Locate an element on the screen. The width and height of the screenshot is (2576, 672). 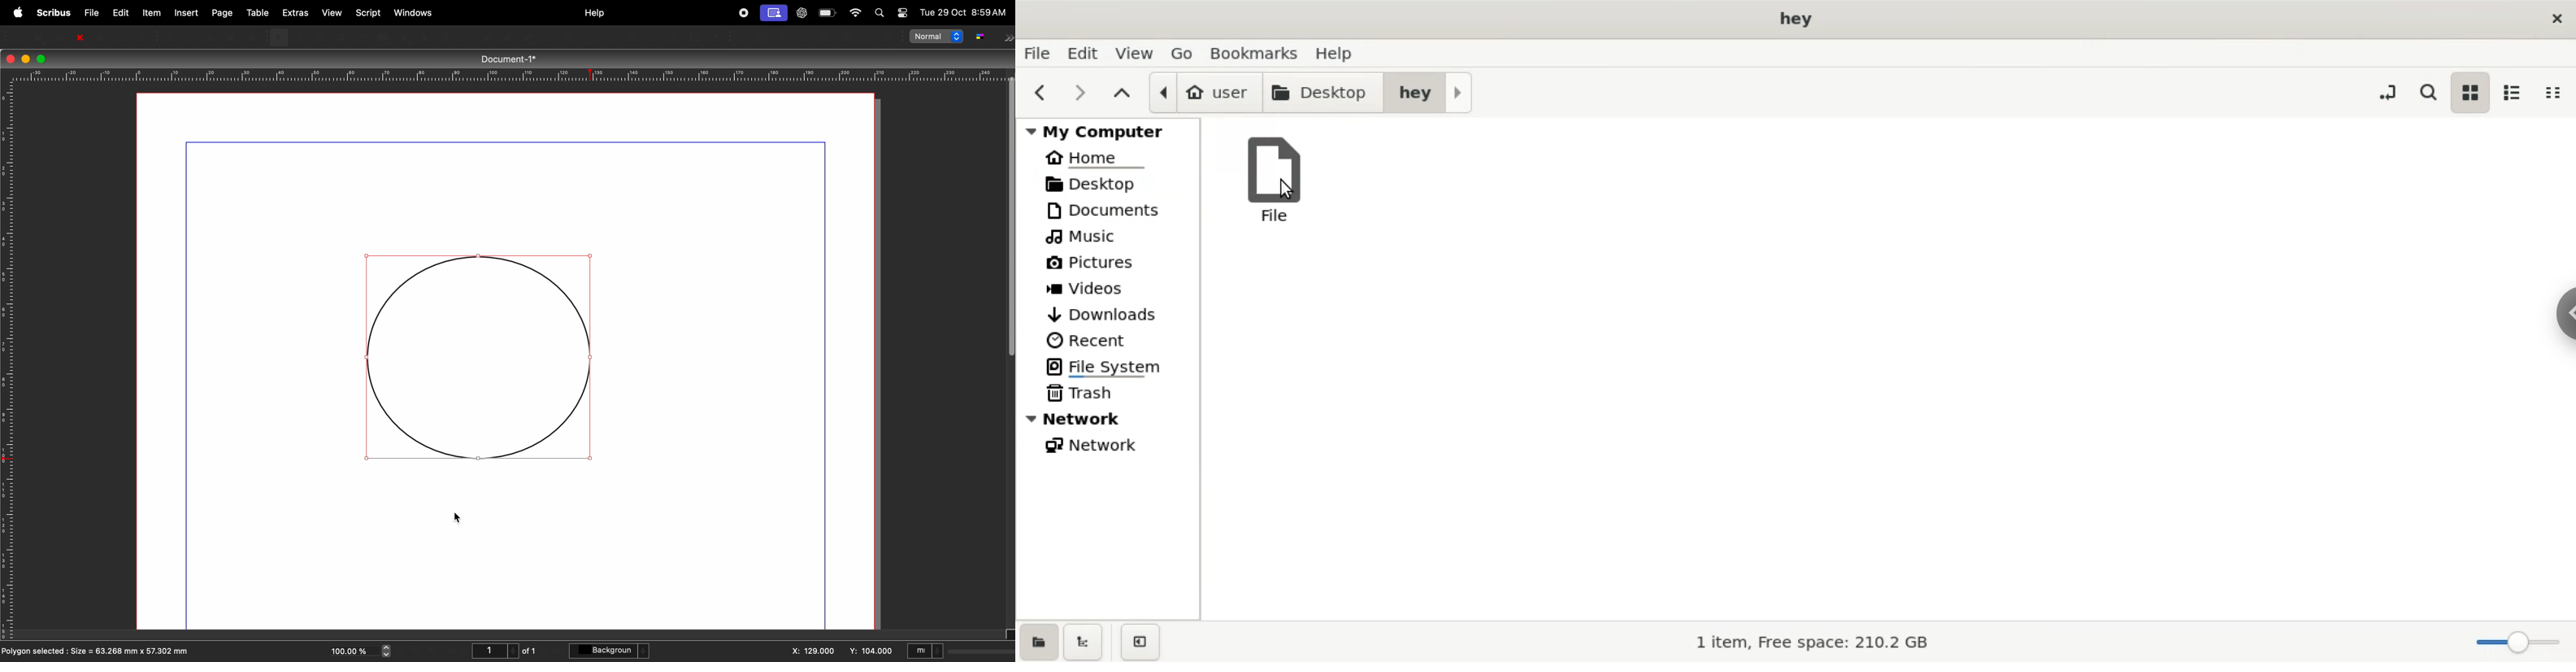
PDF push button is located at coordinates (745, 37).